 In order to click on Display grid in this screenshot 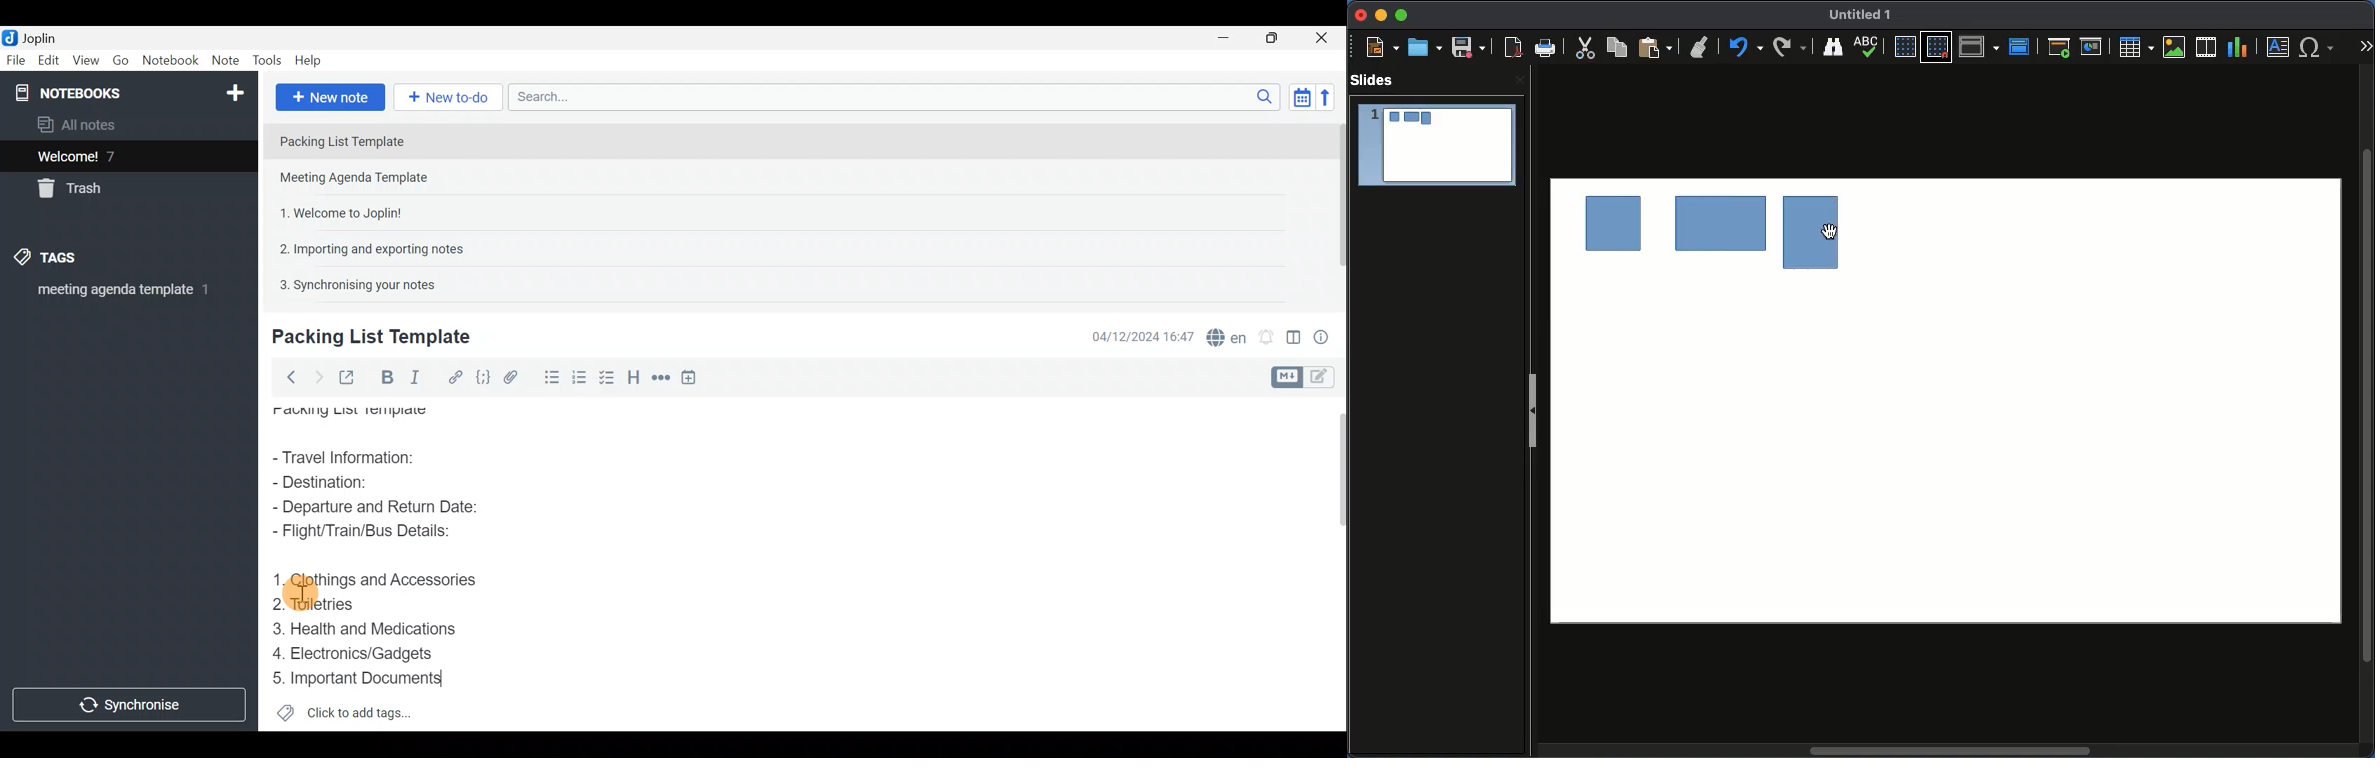, I will do `click(1904, 47)`.